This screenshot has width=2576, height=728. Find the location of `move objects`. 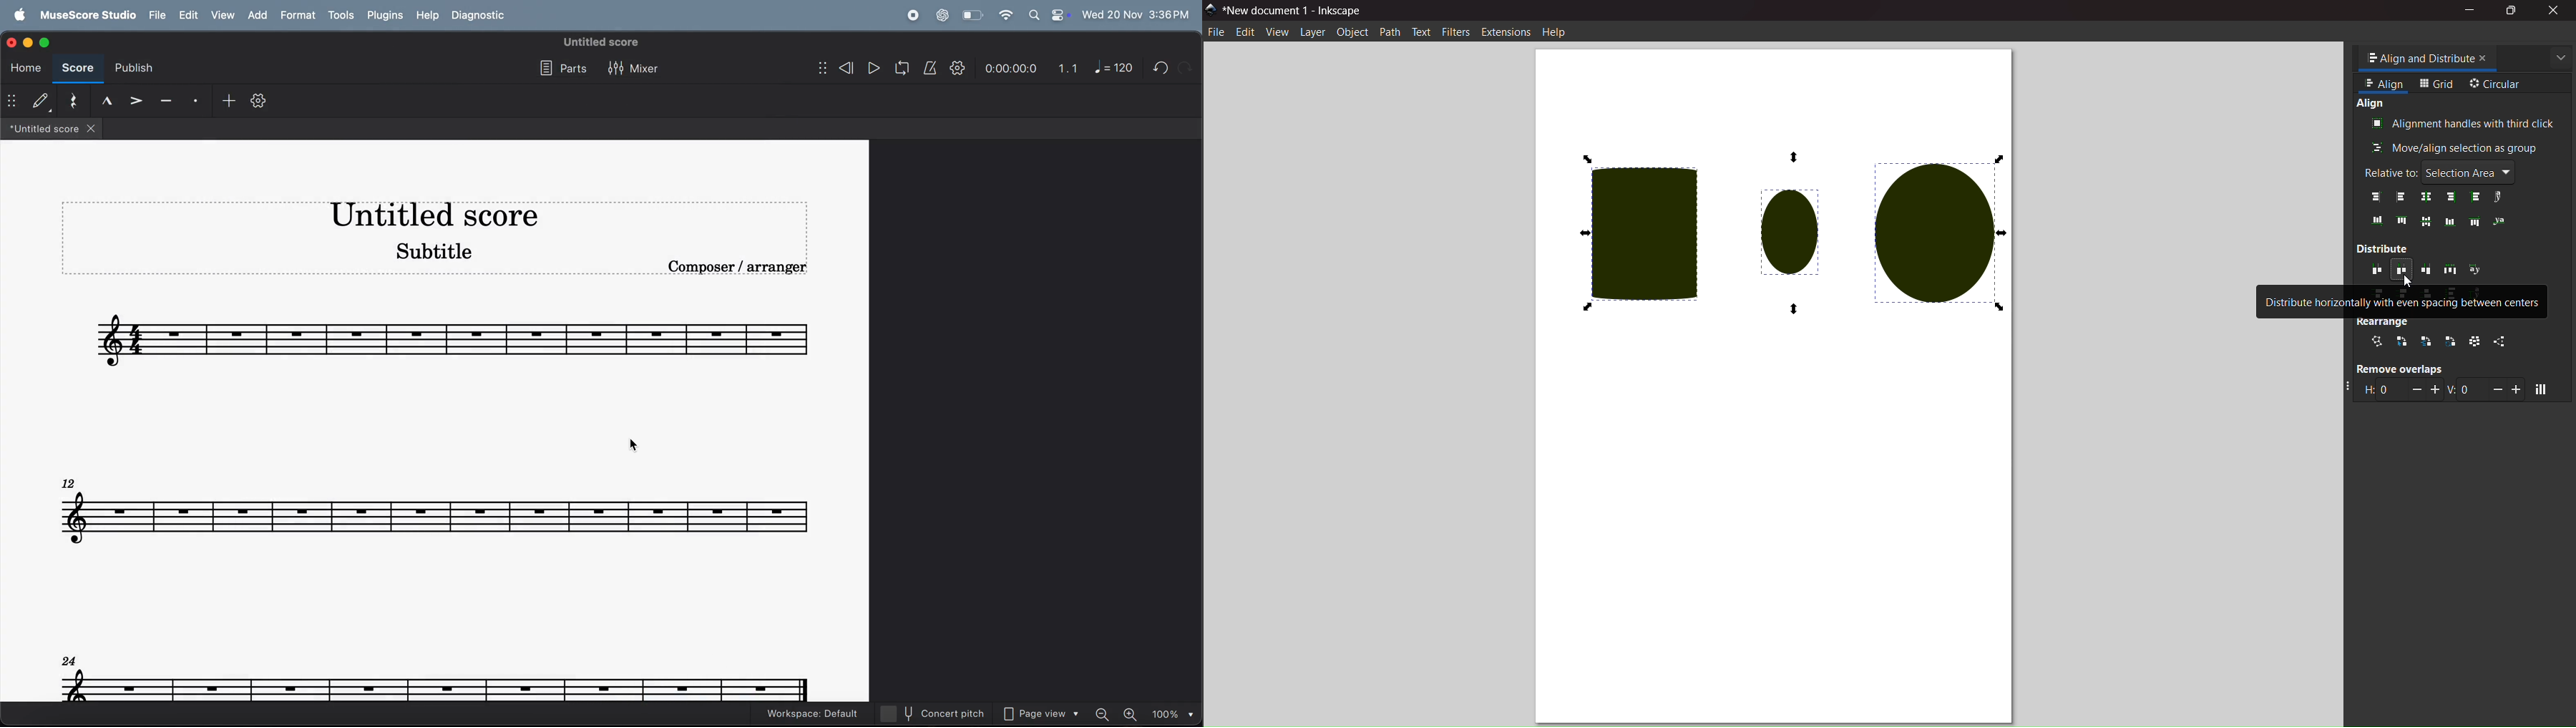

move objects is located at coordinates (2543, 391).